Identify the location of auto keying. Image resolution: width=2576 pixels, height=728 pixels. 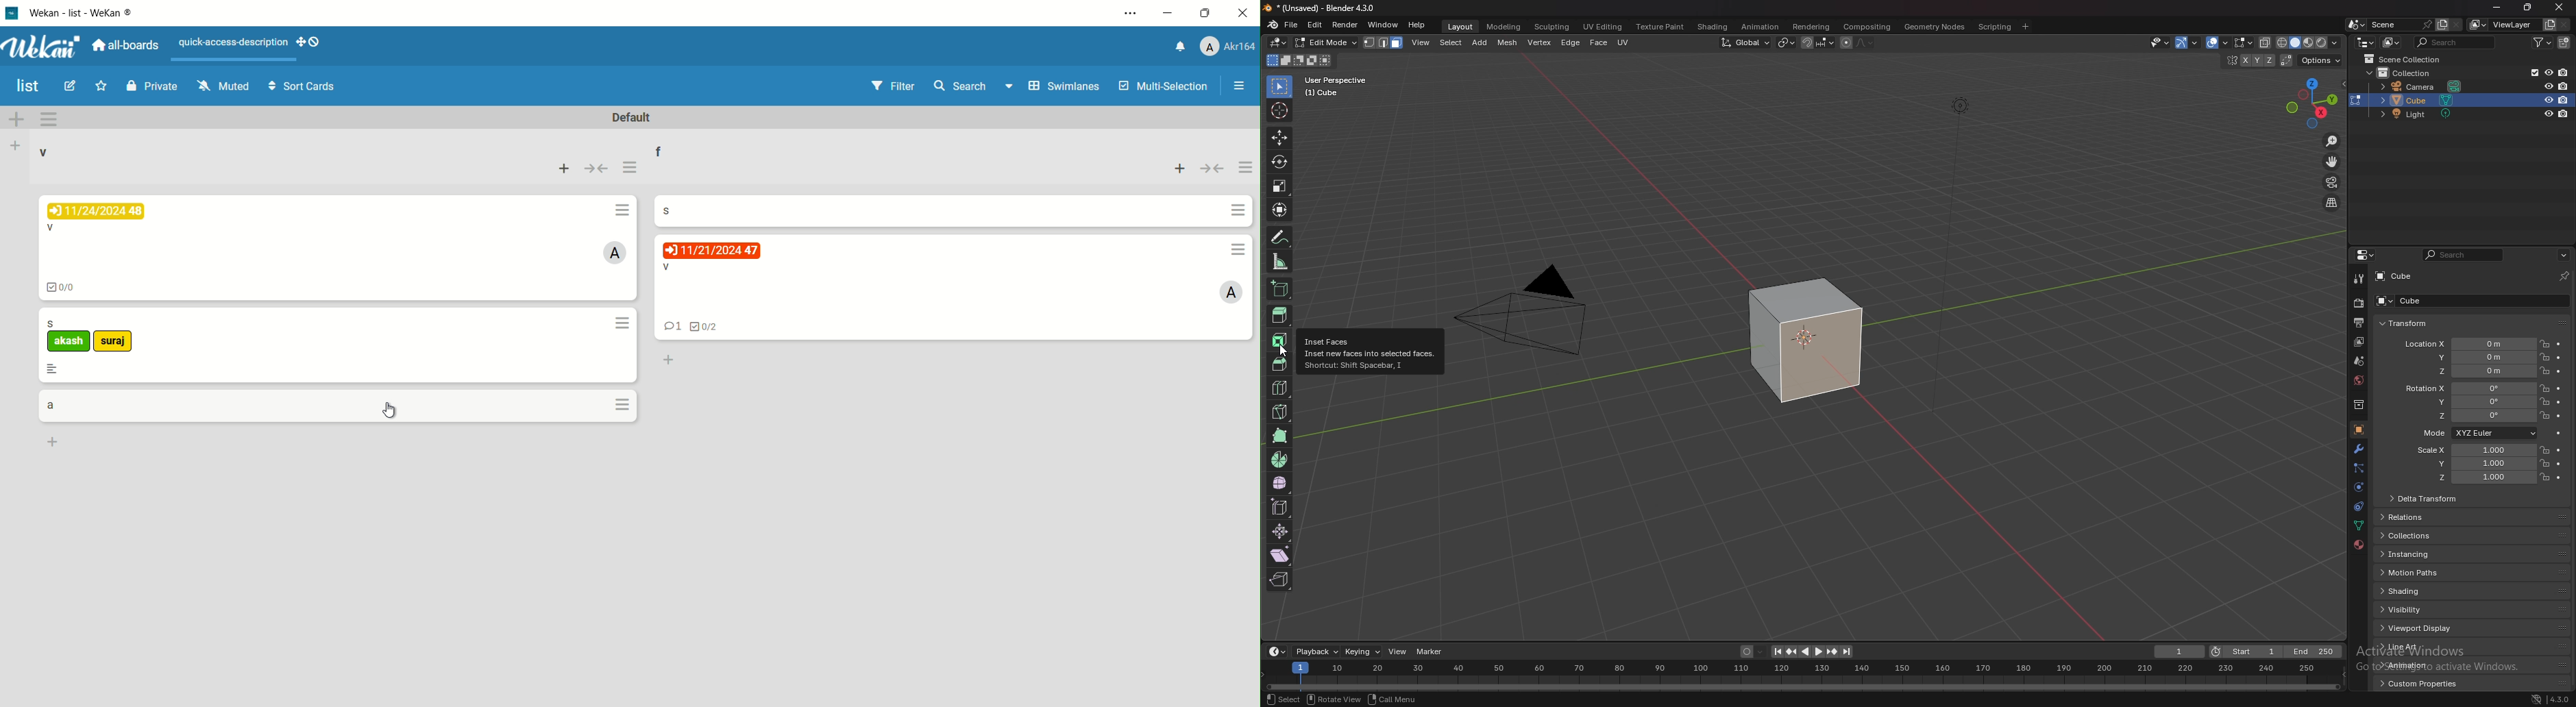
(1752, 652).